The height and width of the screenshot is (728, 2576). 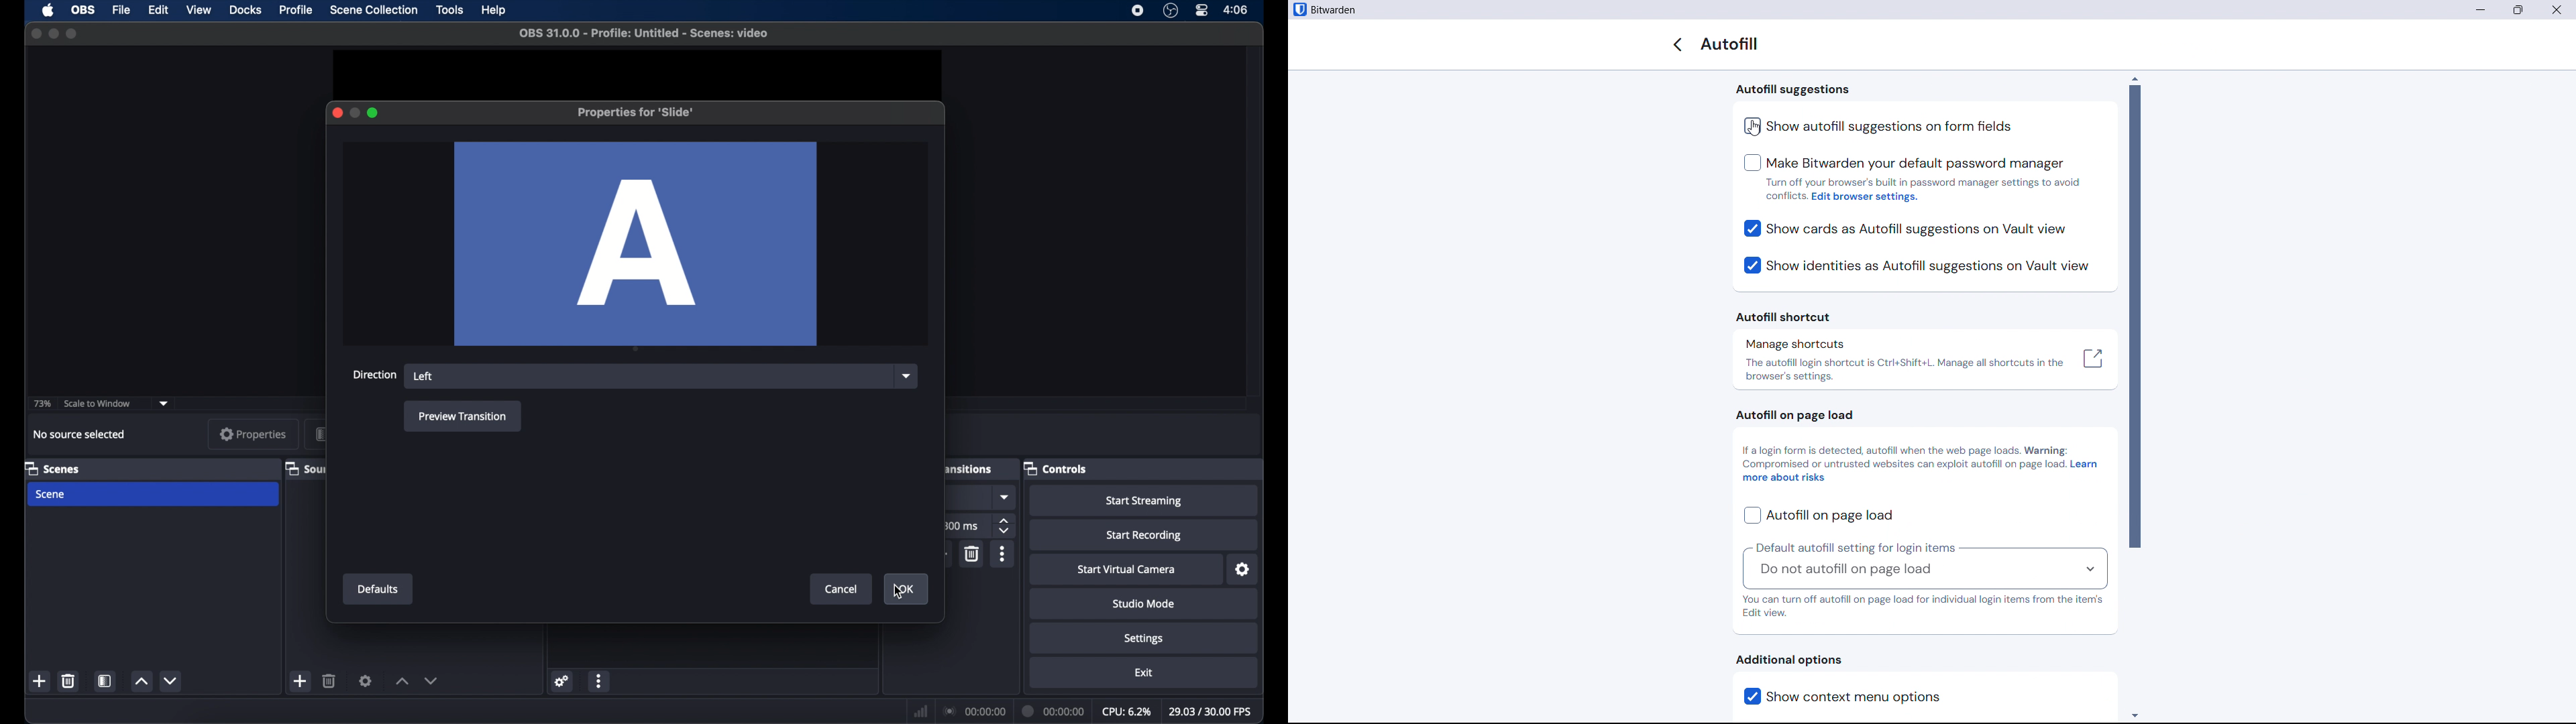 What do you see at coordinates (1785, 479) in the screenshot?
I see `more about risks` at bounding box center [1785, 479].